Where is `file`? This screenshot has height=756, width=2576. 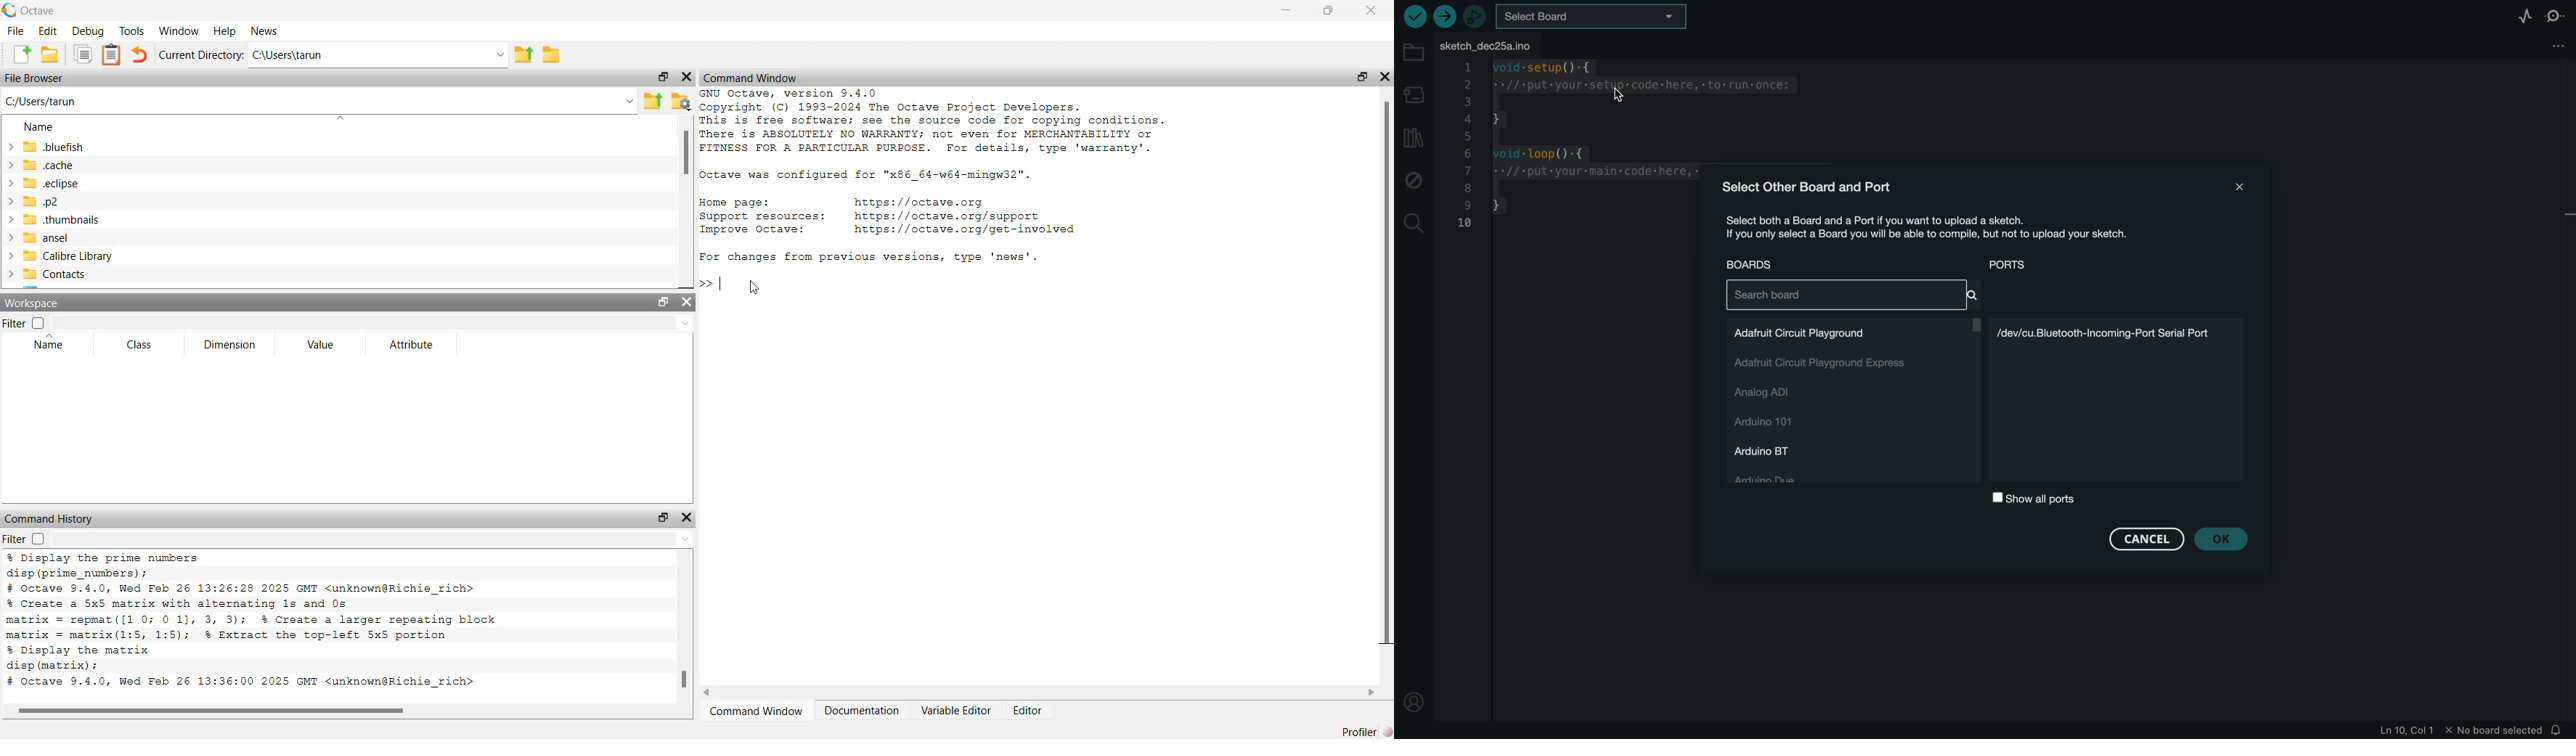
file is located at coordinates (14, 32).